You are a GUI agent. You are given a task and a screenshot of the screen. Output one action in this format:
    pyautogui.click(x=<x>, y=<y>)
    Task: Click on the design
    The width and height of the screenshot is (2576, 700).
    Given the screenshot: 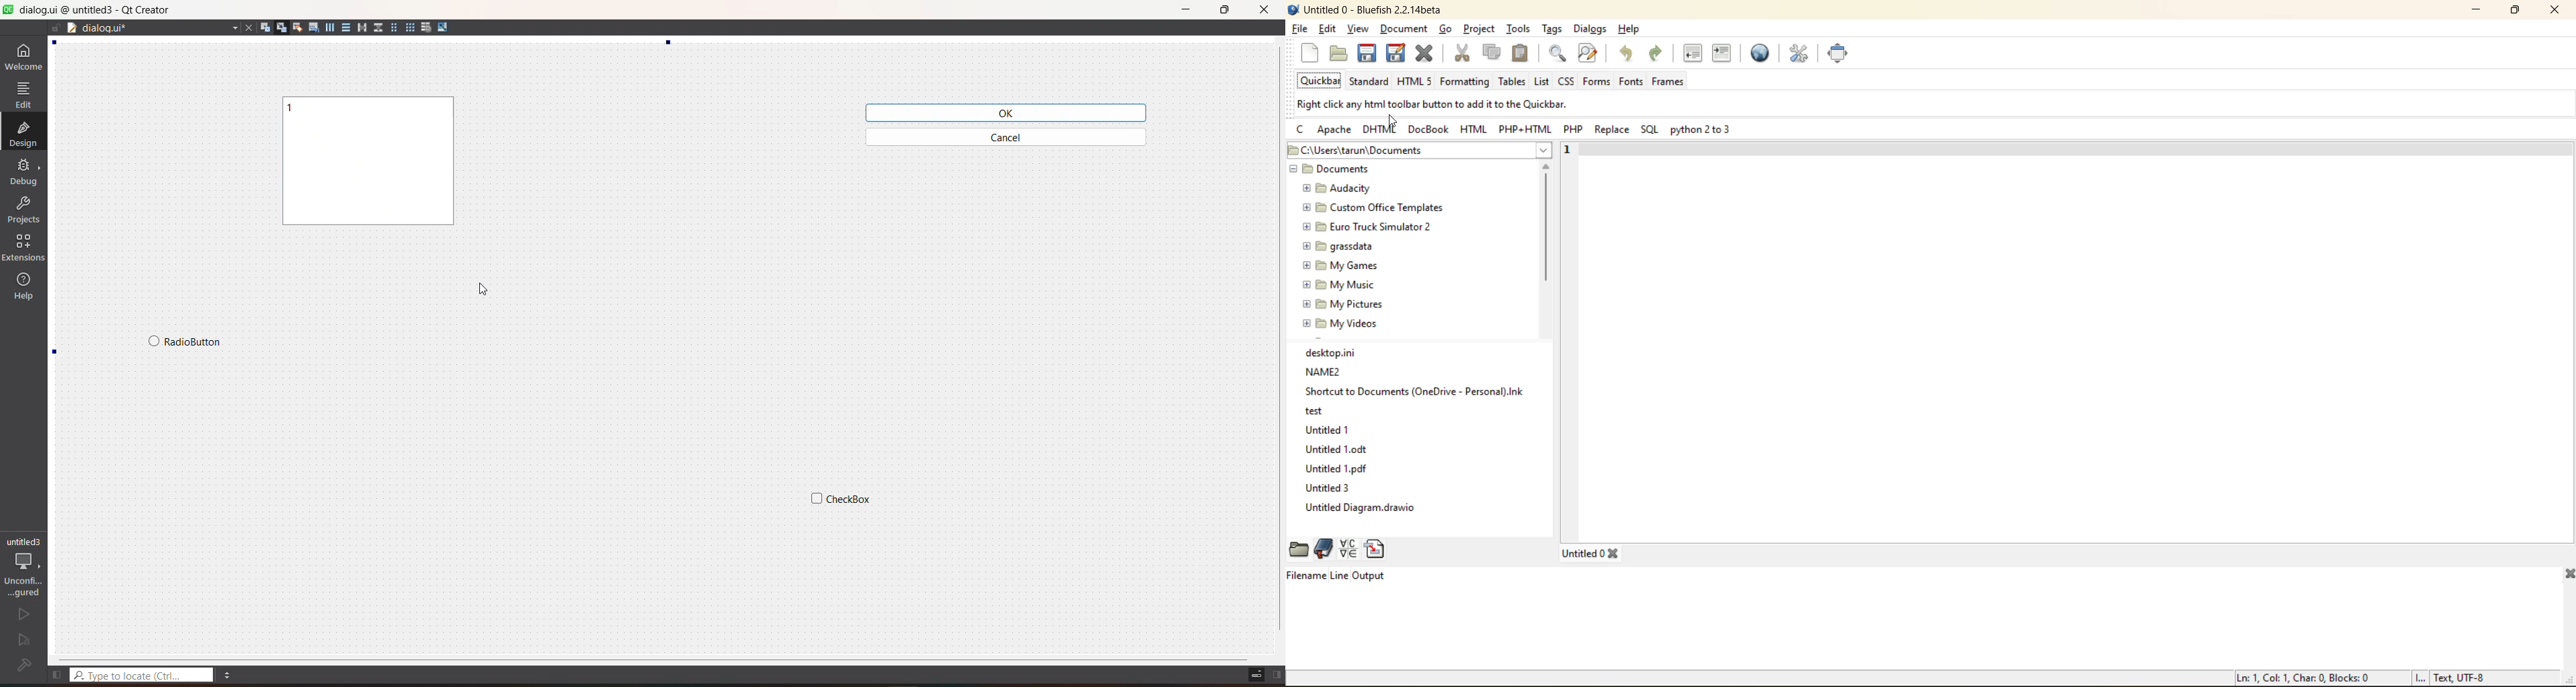 What is the action you would take?
    pyautogui.click(x=23, y=133)
    